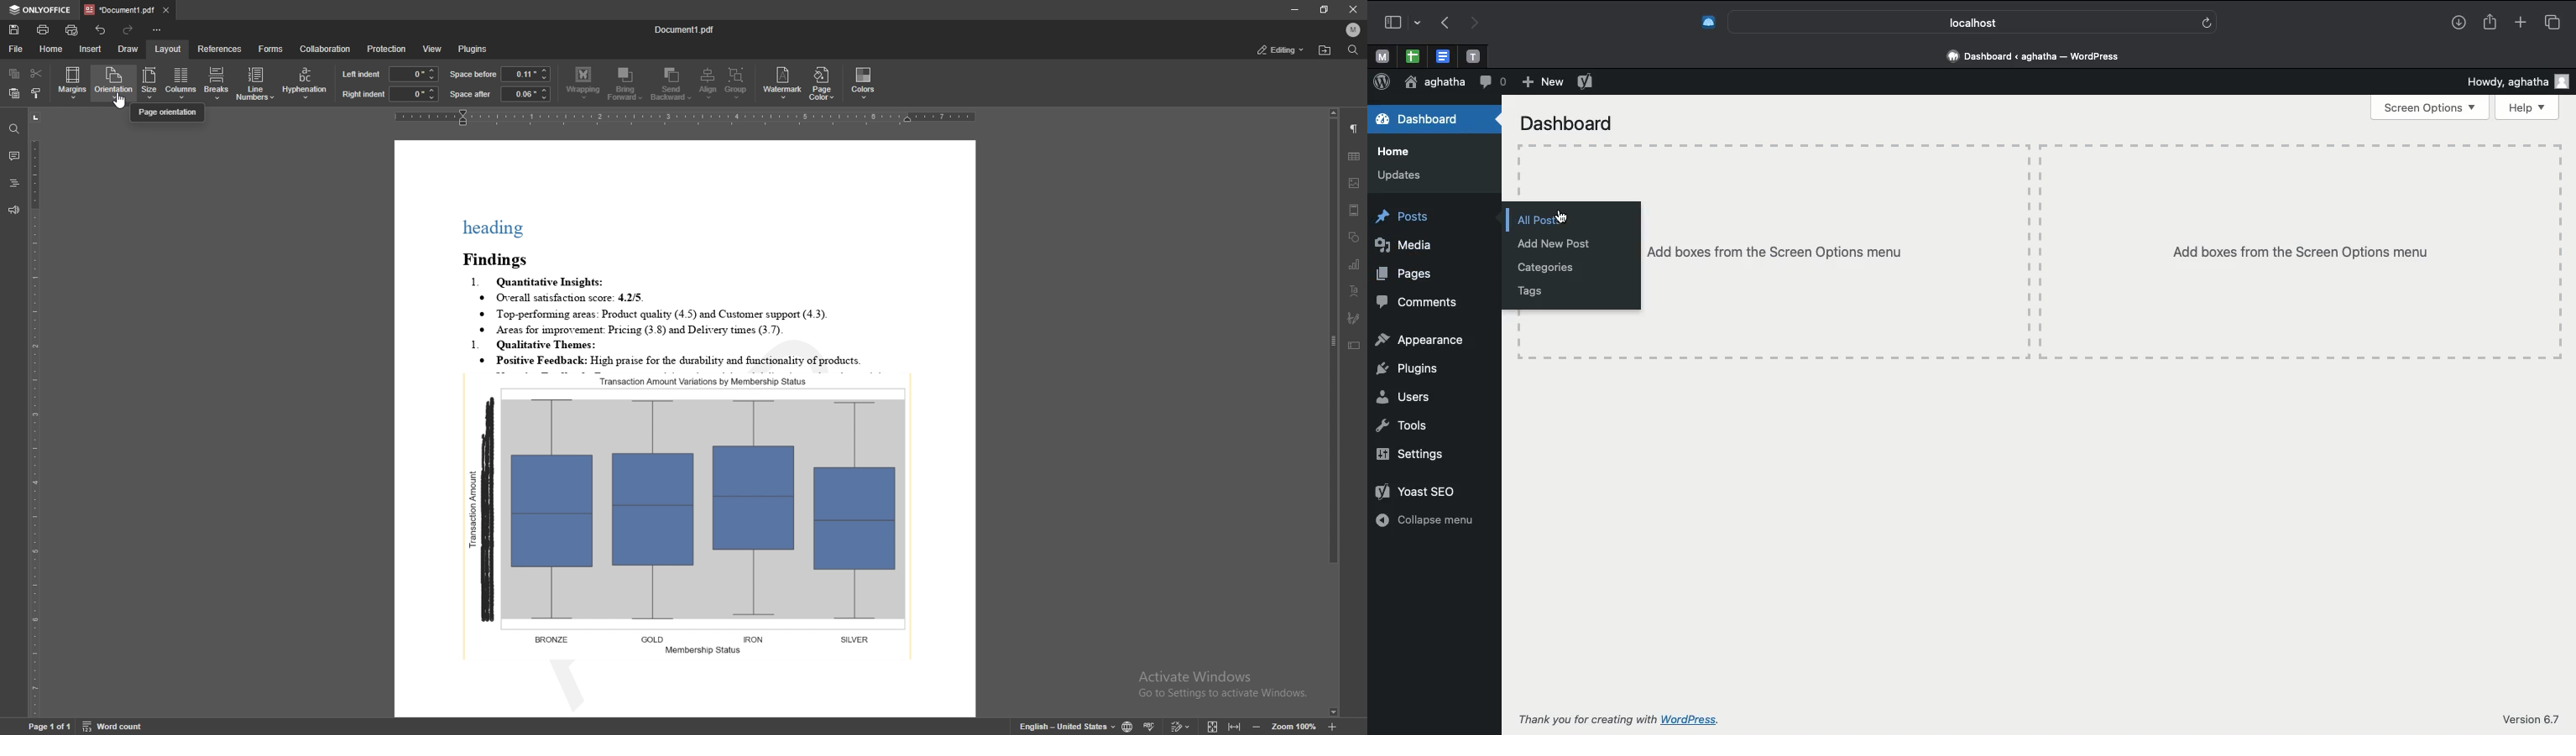 Image resolution: width=2576 pixels, height=756 pixels. What do you see at coordinates (2532, 719) in the screenshot?
I see `Version 6.7` at bounding box center [2532, 719].